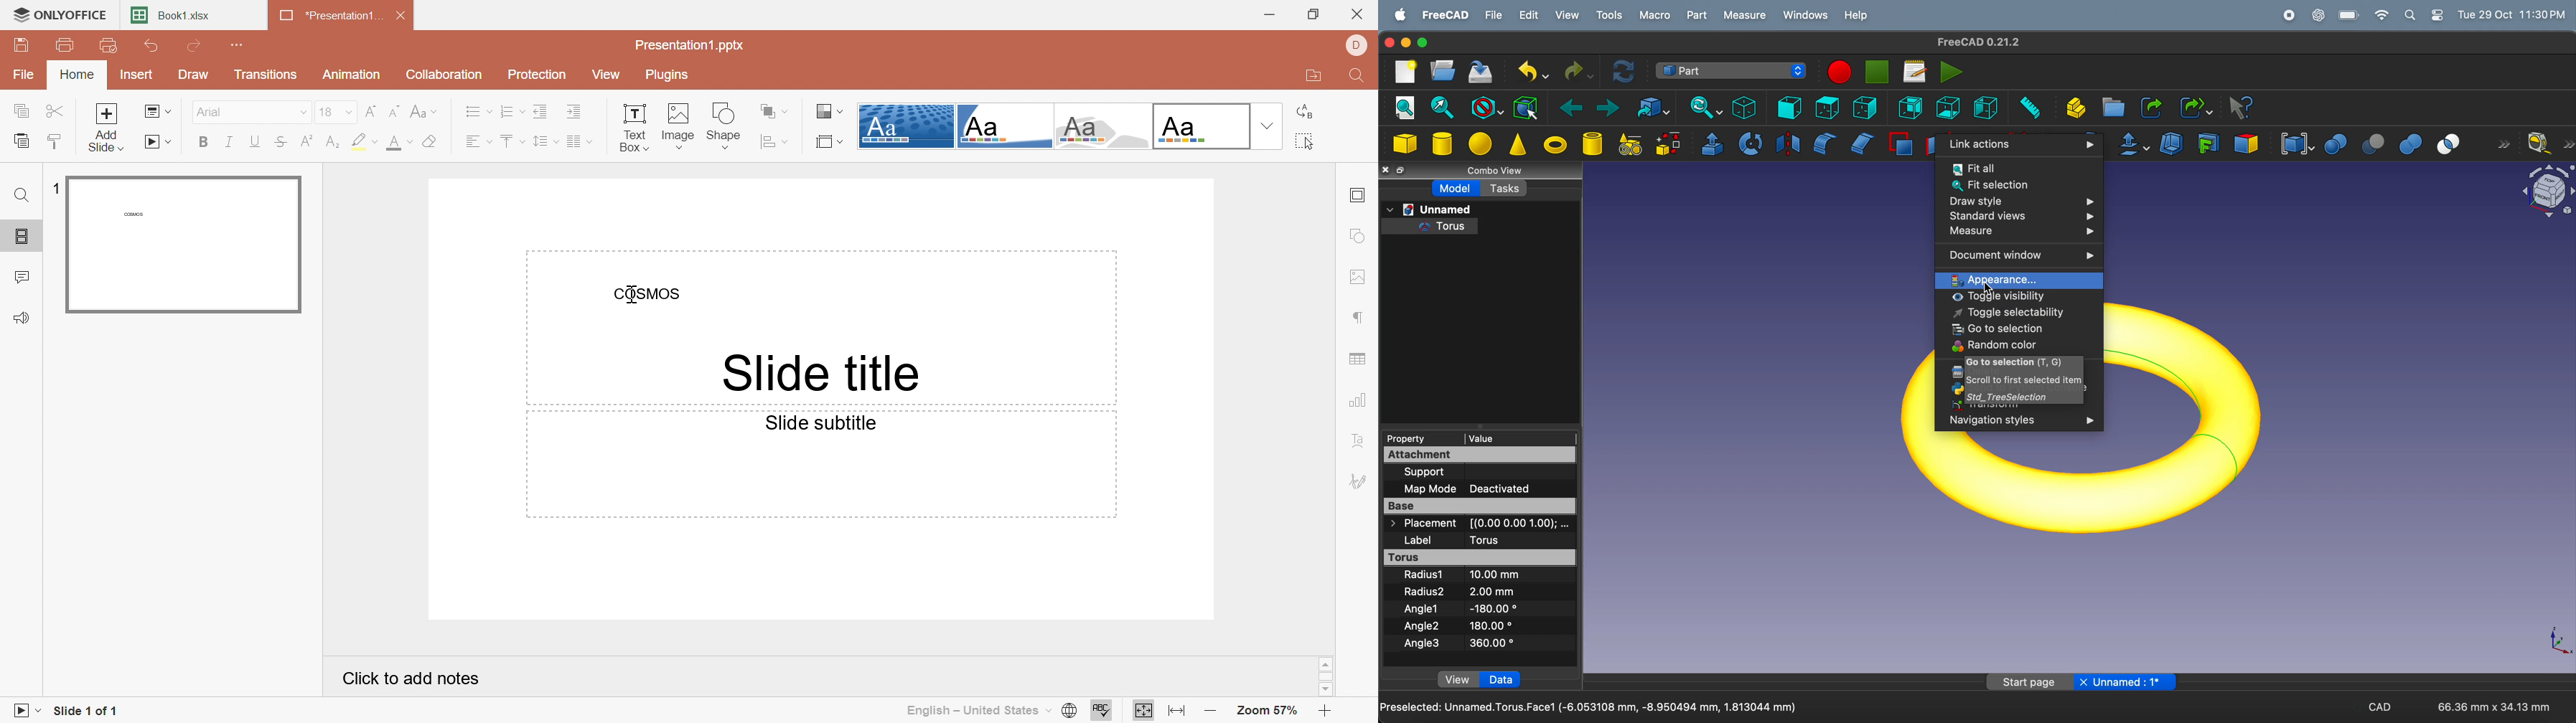  I want to click on 2.00 mm, so click(1492, 592).